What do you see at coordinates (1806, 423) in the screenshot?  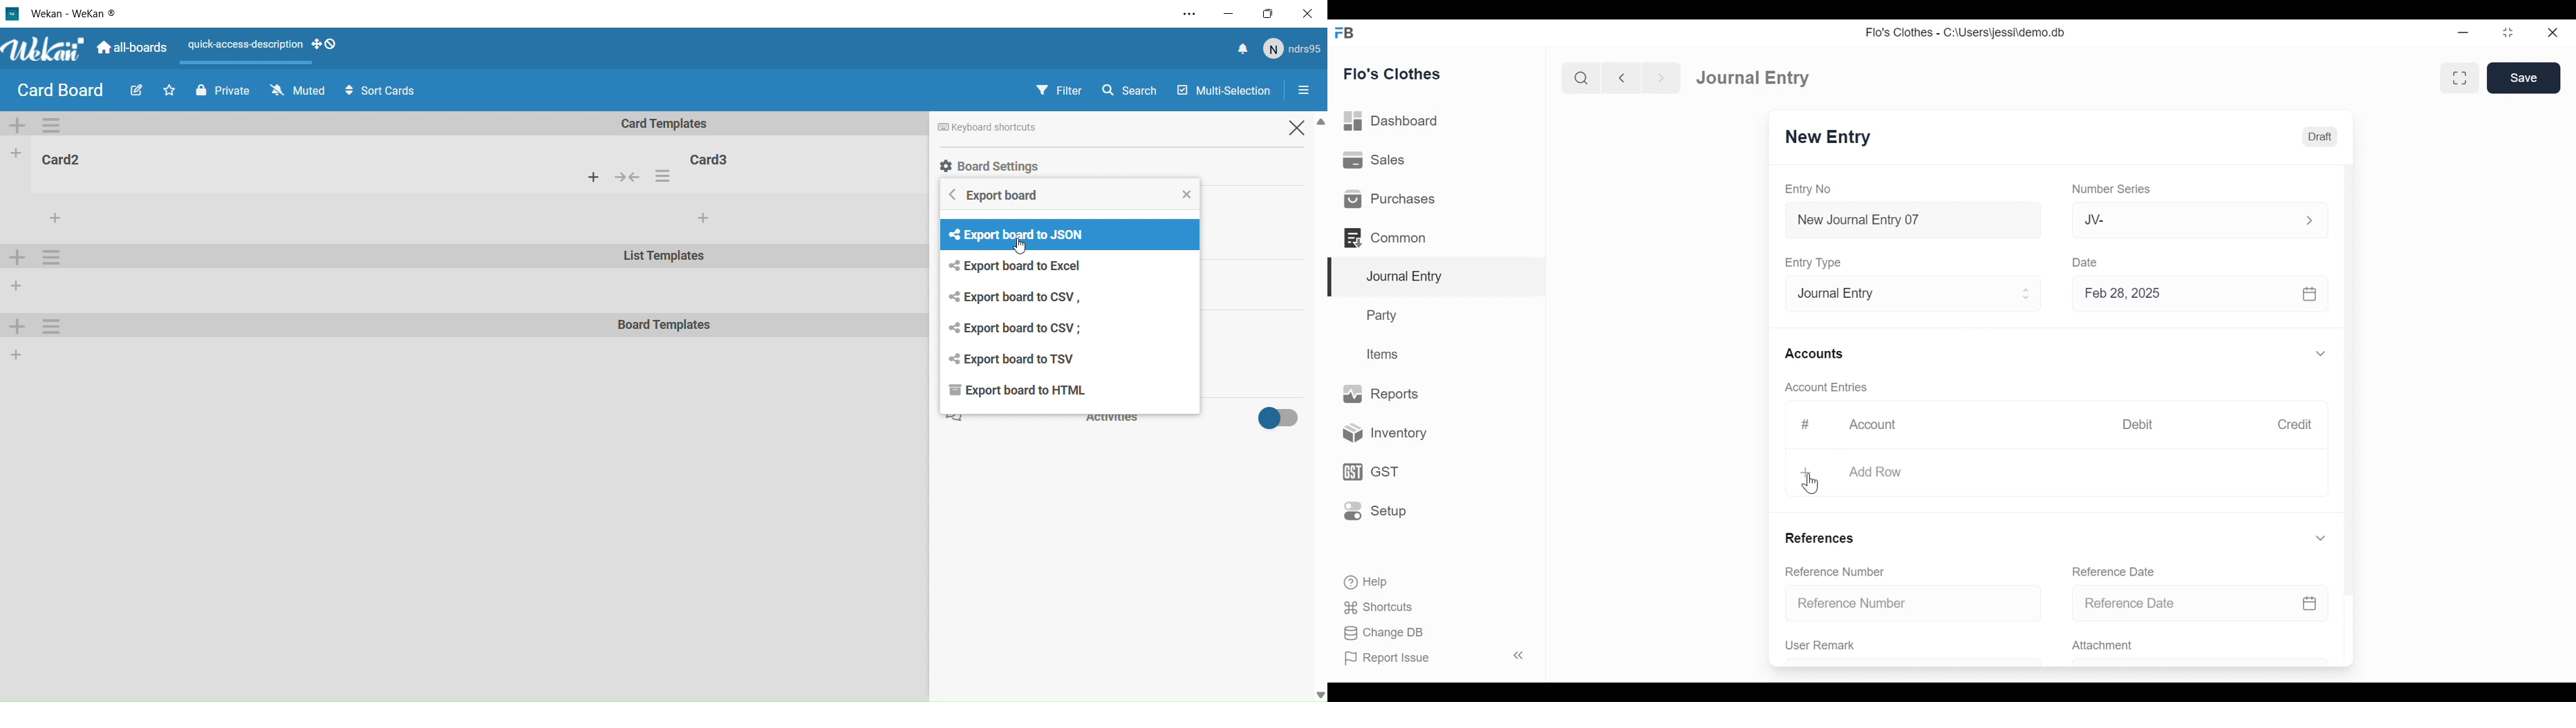 I see `#` at bounding box center [1806, 423].